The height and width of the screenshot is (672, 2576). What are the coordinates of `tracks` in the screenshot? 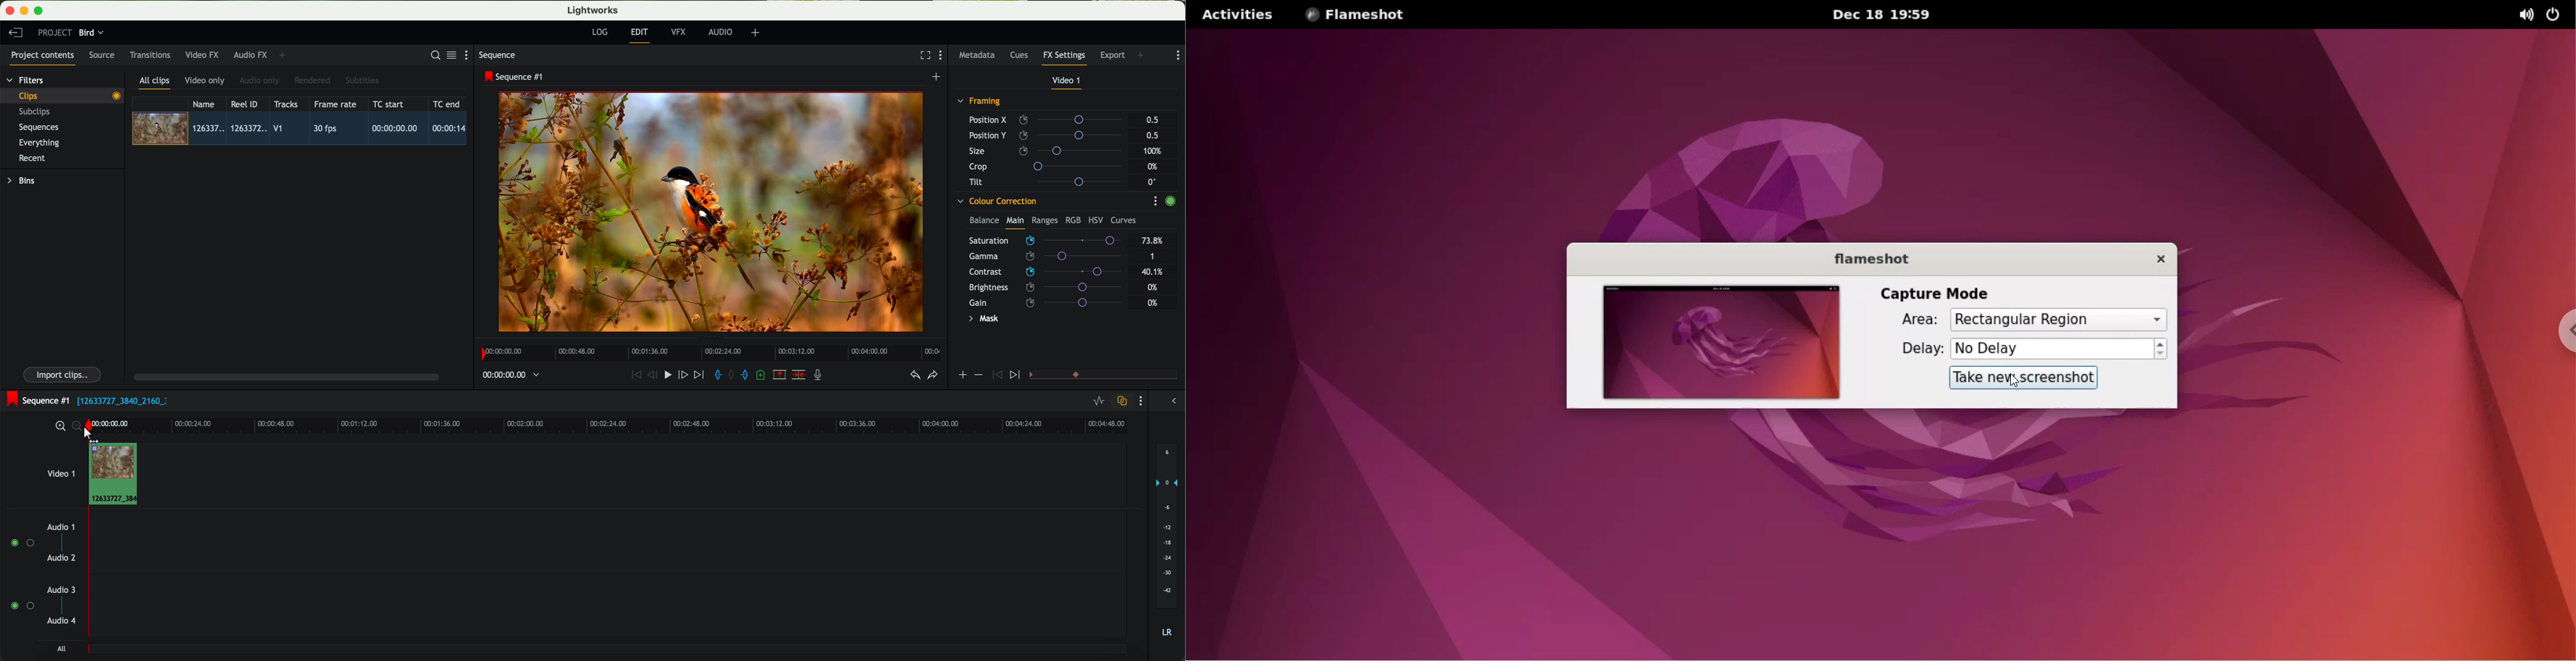 It's located at (284, 105).